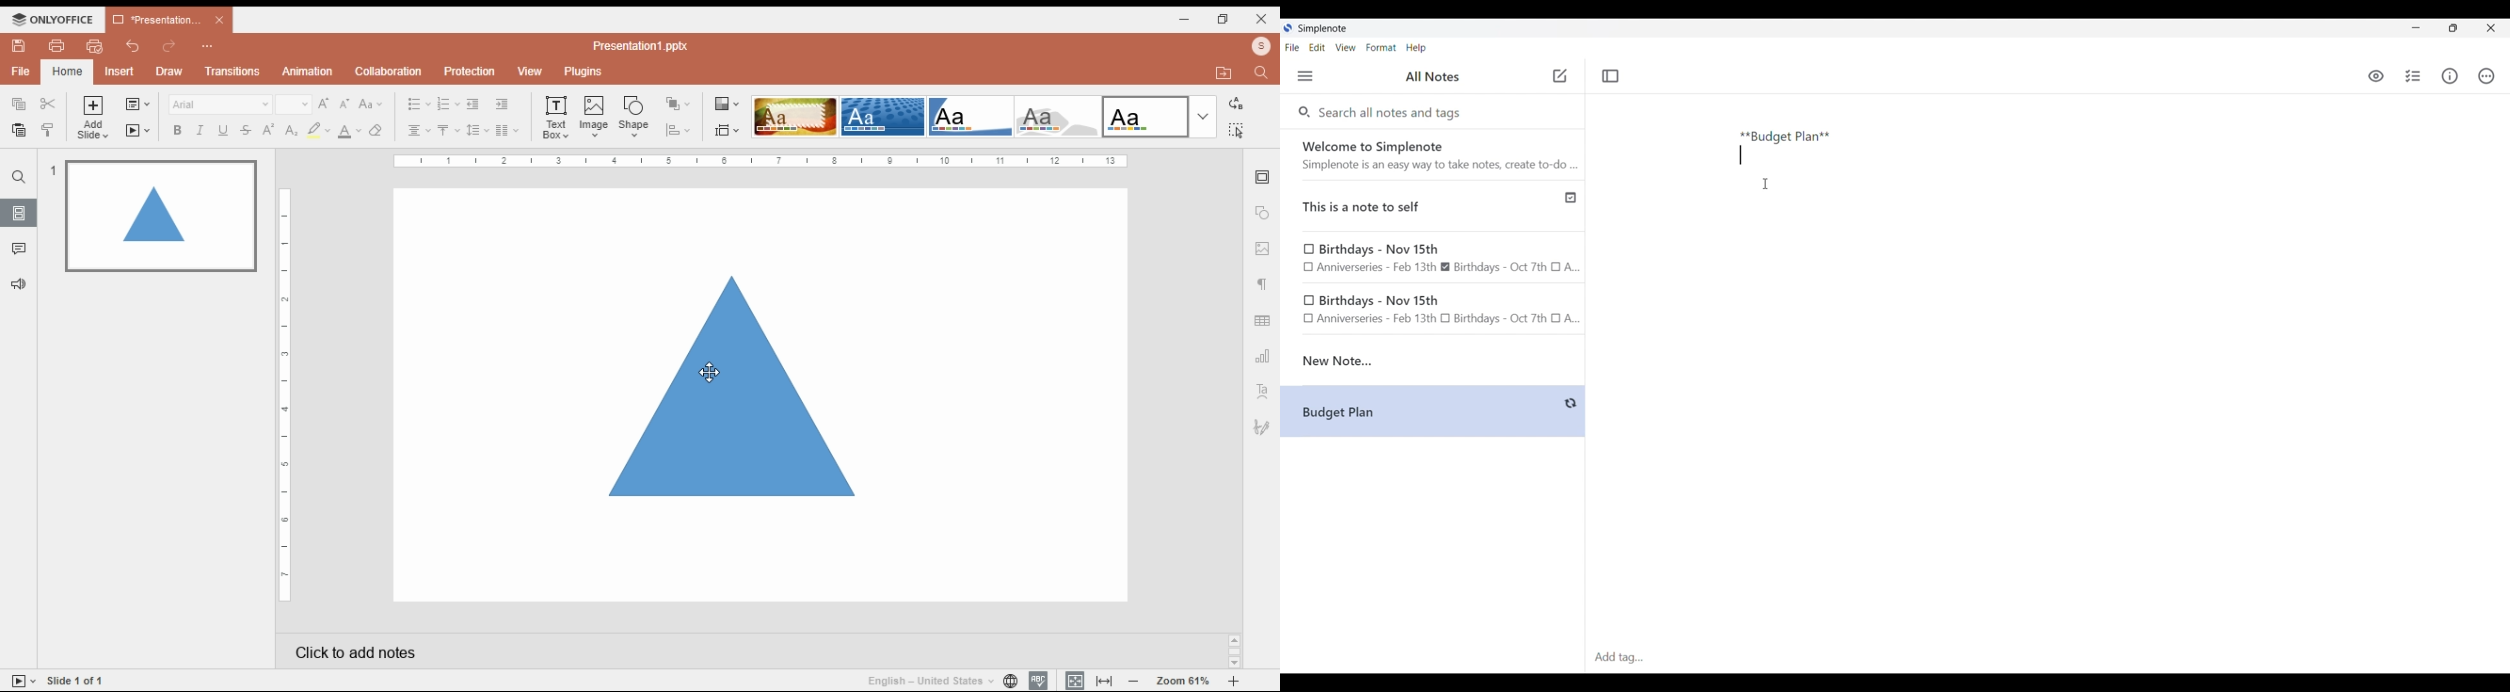 The height and width of the screenshot is (700, 2520). I want to click on horizontal alignments, so click(419, 129).